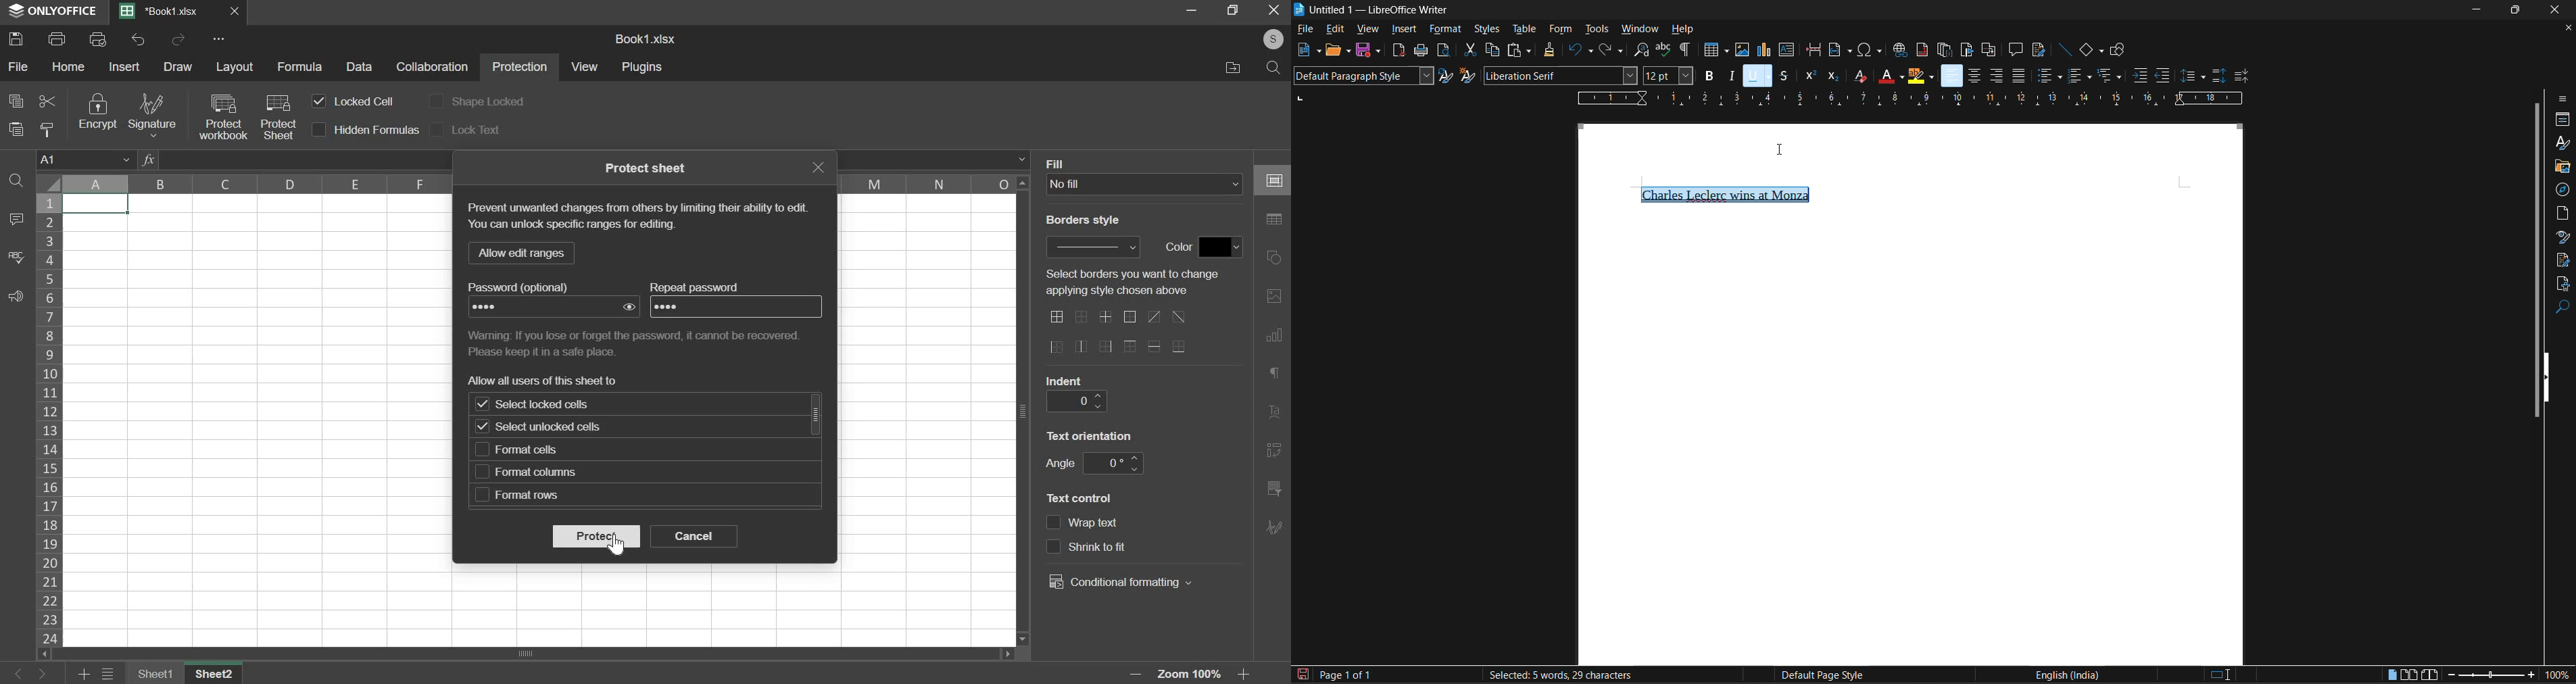  Describe the element at coordinates (1784, 149) in the screenshot. I see `cursor` at that location.